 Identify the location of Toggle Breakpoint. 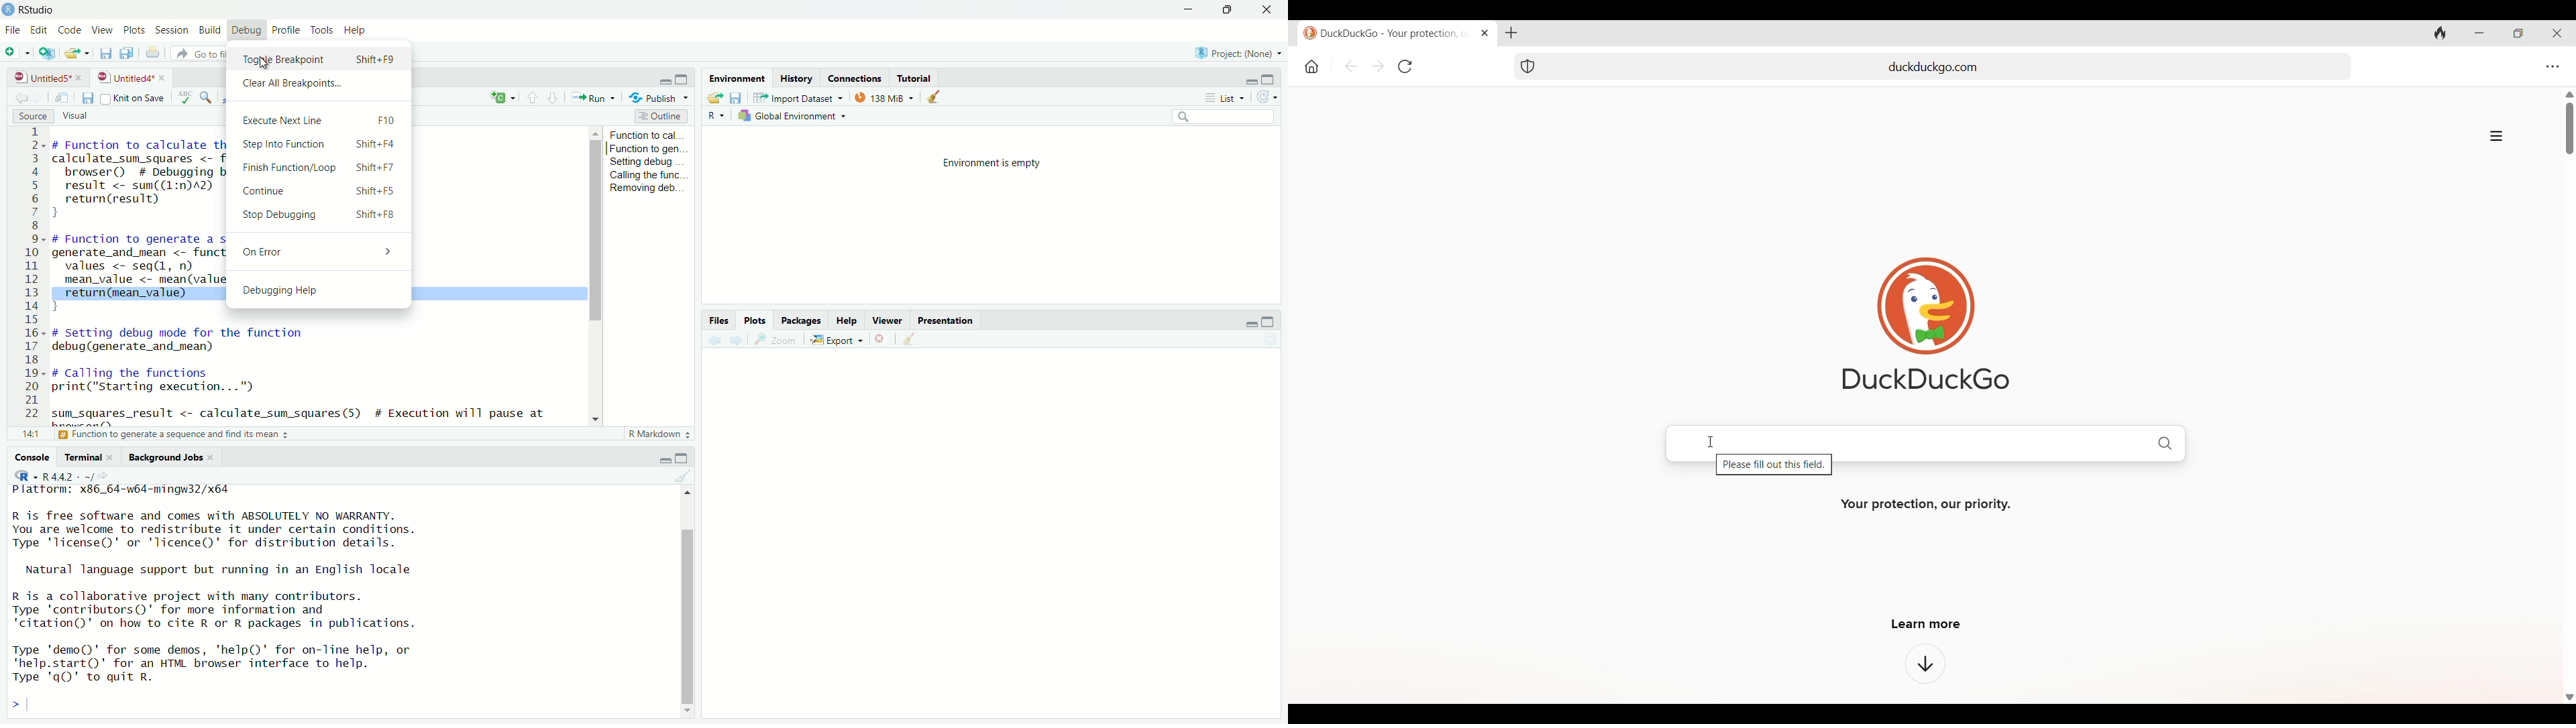
(323, 58).